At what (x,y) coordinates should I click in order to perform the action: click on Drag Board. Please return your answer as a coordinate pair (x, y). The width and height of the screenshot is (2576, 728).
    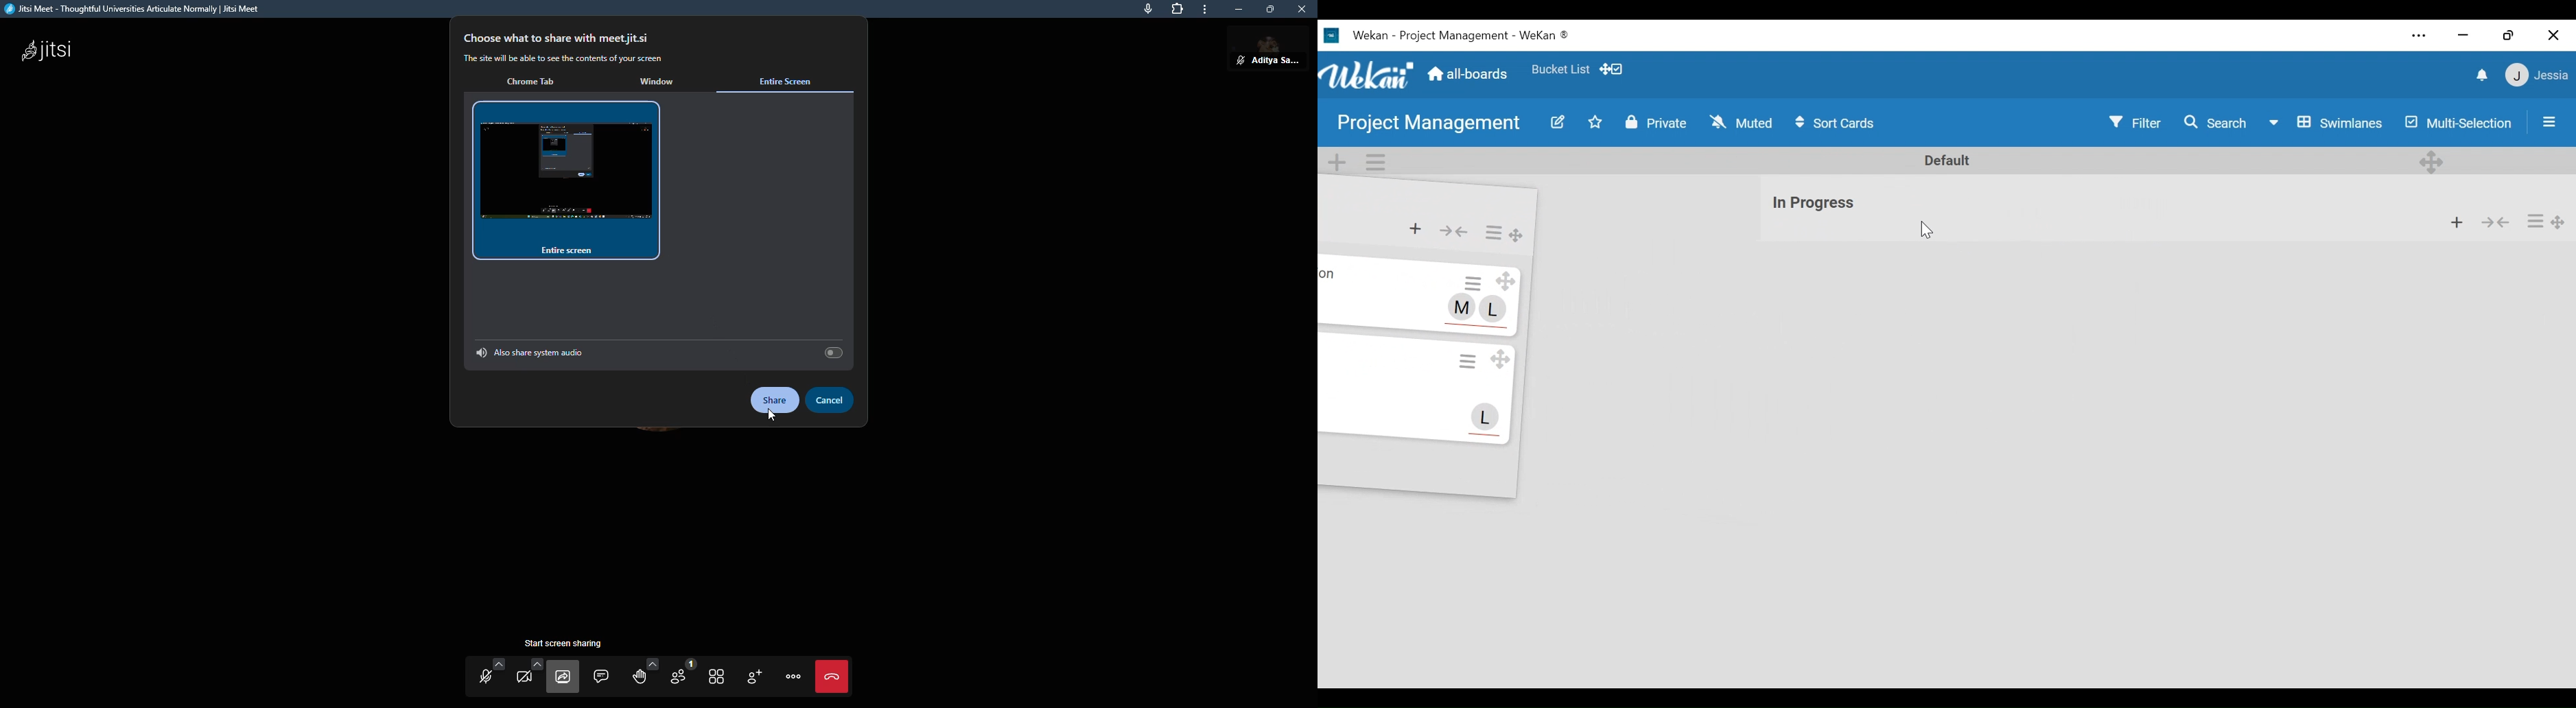
    Looking at the image, I should click on (2560, 222).